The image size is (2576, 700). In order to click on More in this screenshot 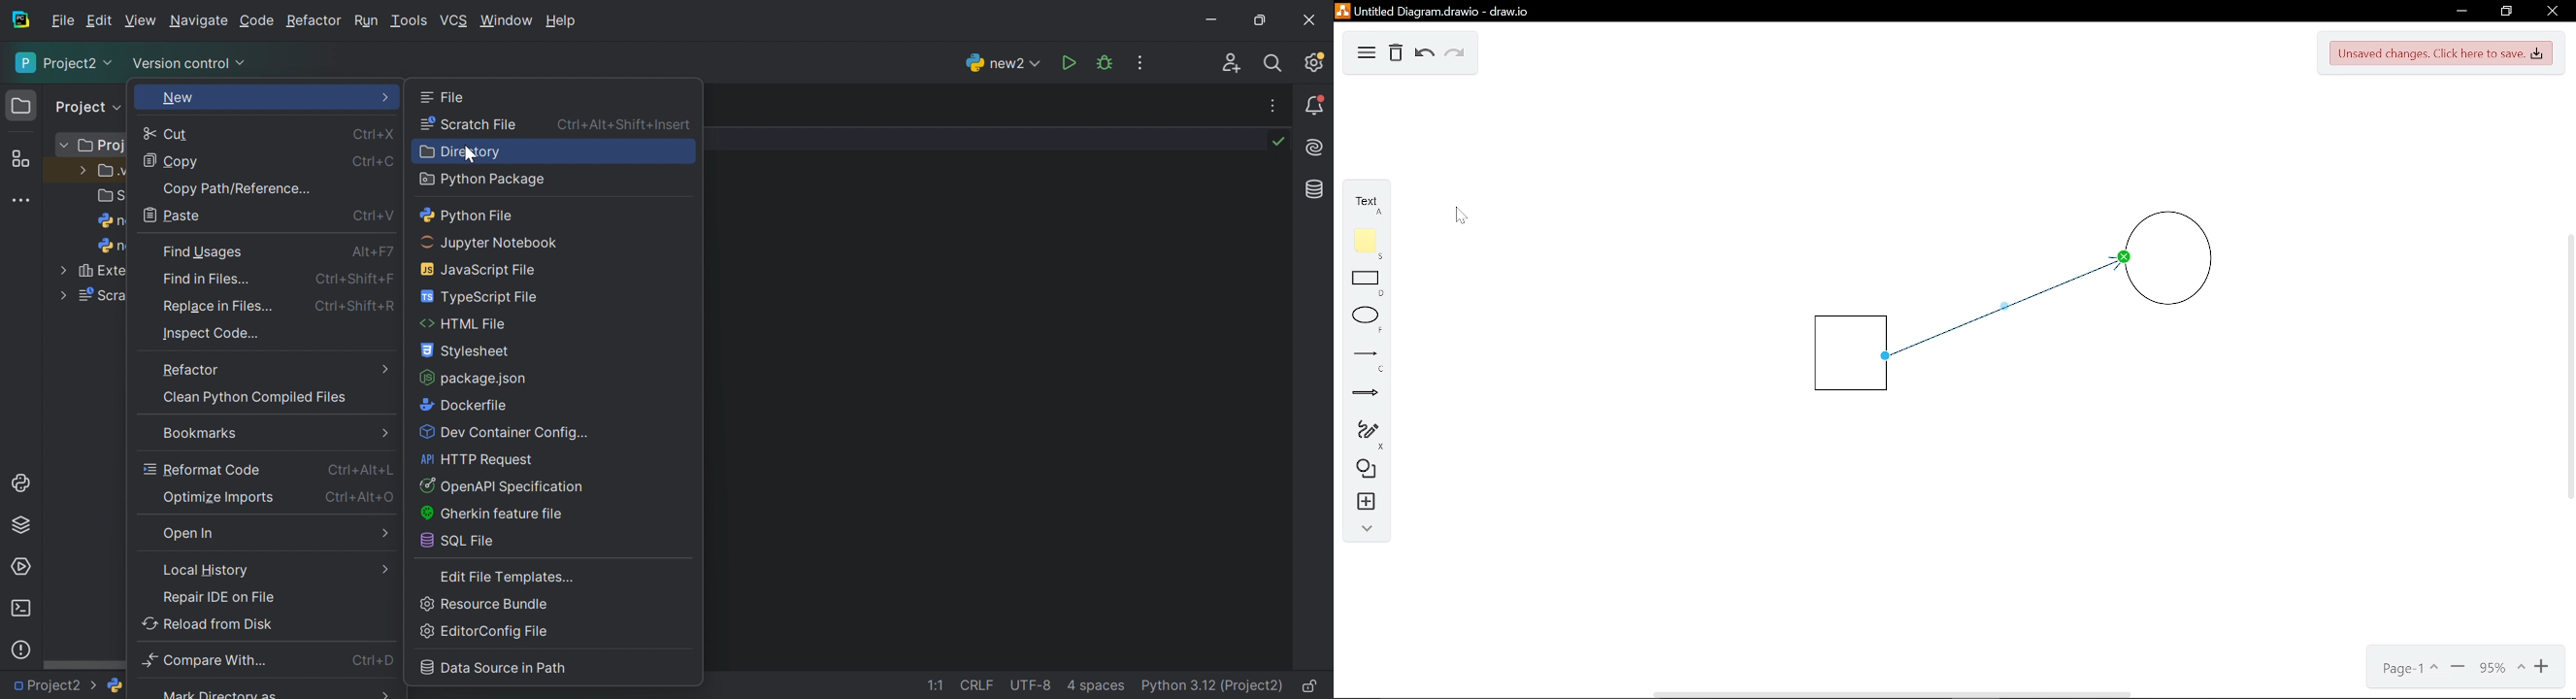, I will do `click(79, 170)`.